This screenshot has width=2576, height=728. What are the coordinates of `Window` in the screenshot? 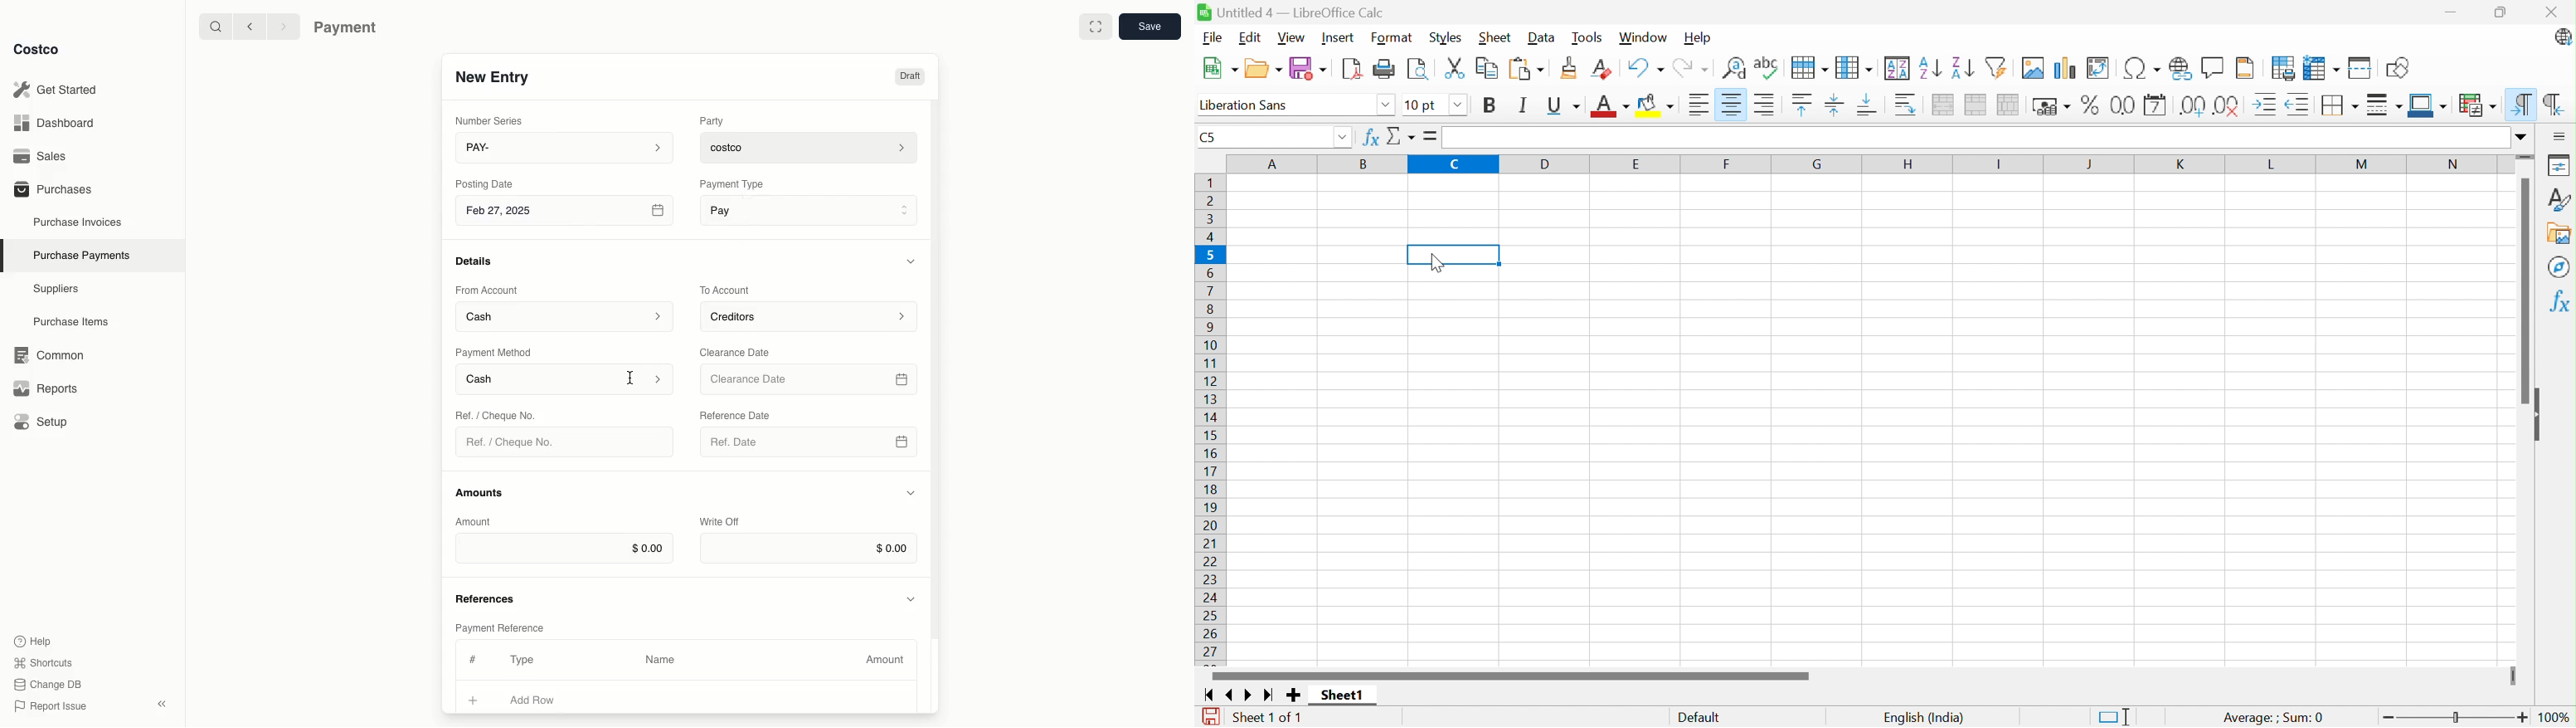 It's located at (1645, 37).